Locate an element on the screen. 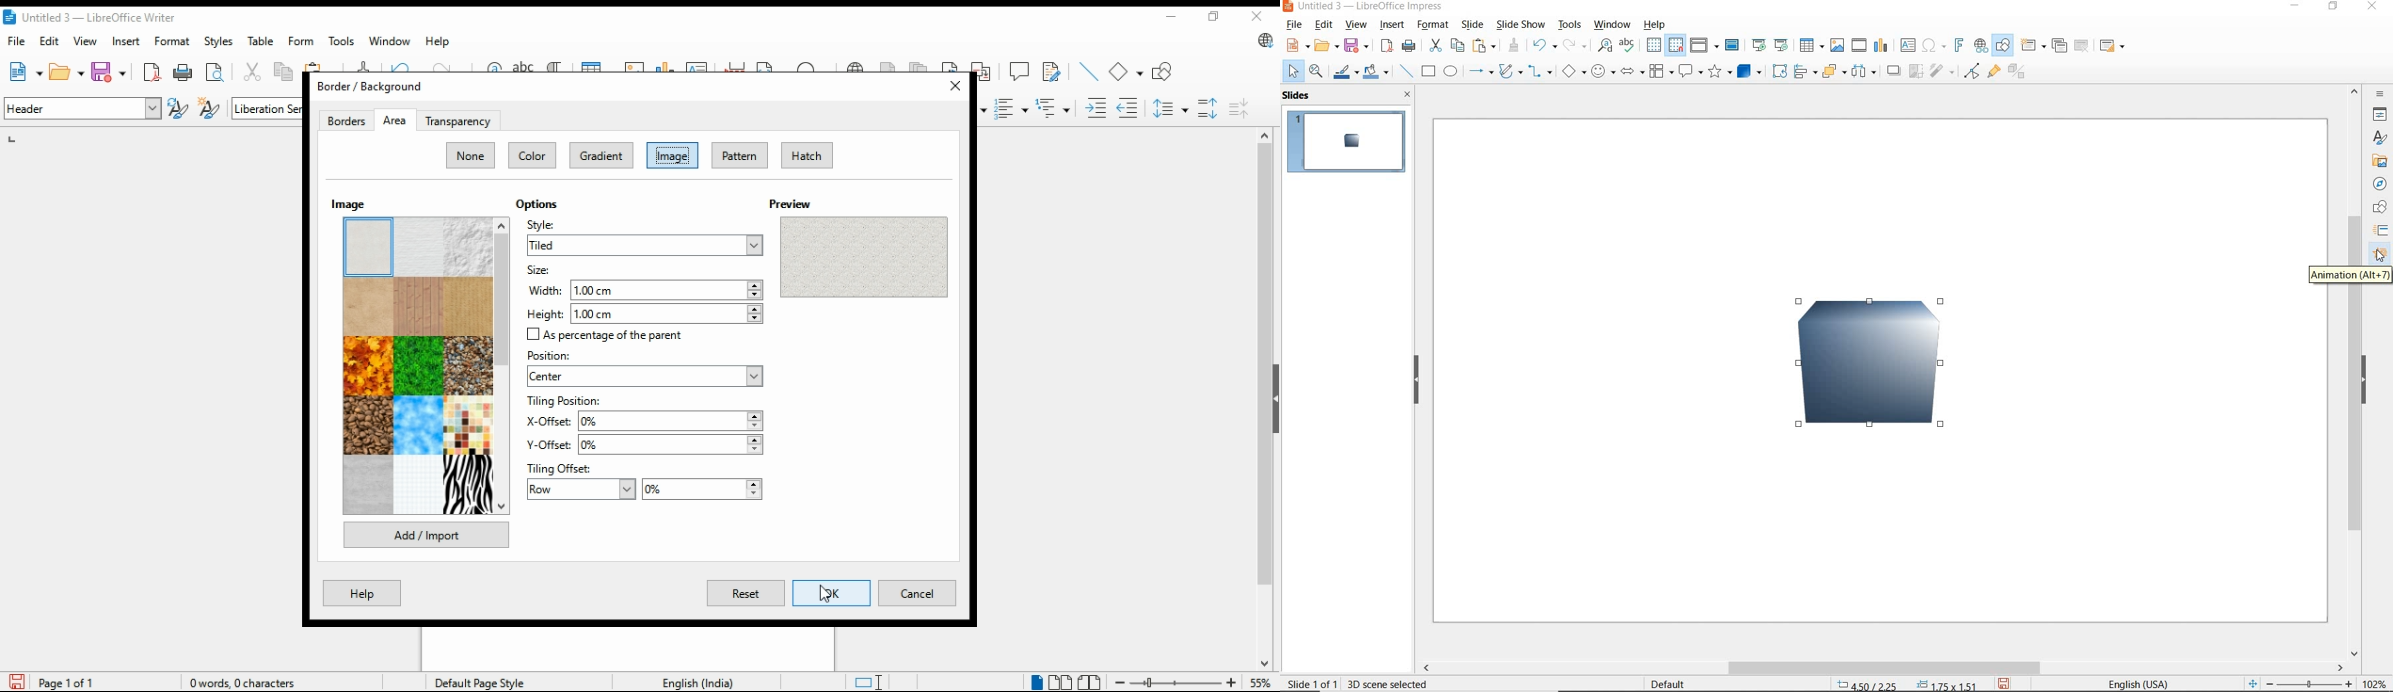  restore is located at coordinates (1212, 16).